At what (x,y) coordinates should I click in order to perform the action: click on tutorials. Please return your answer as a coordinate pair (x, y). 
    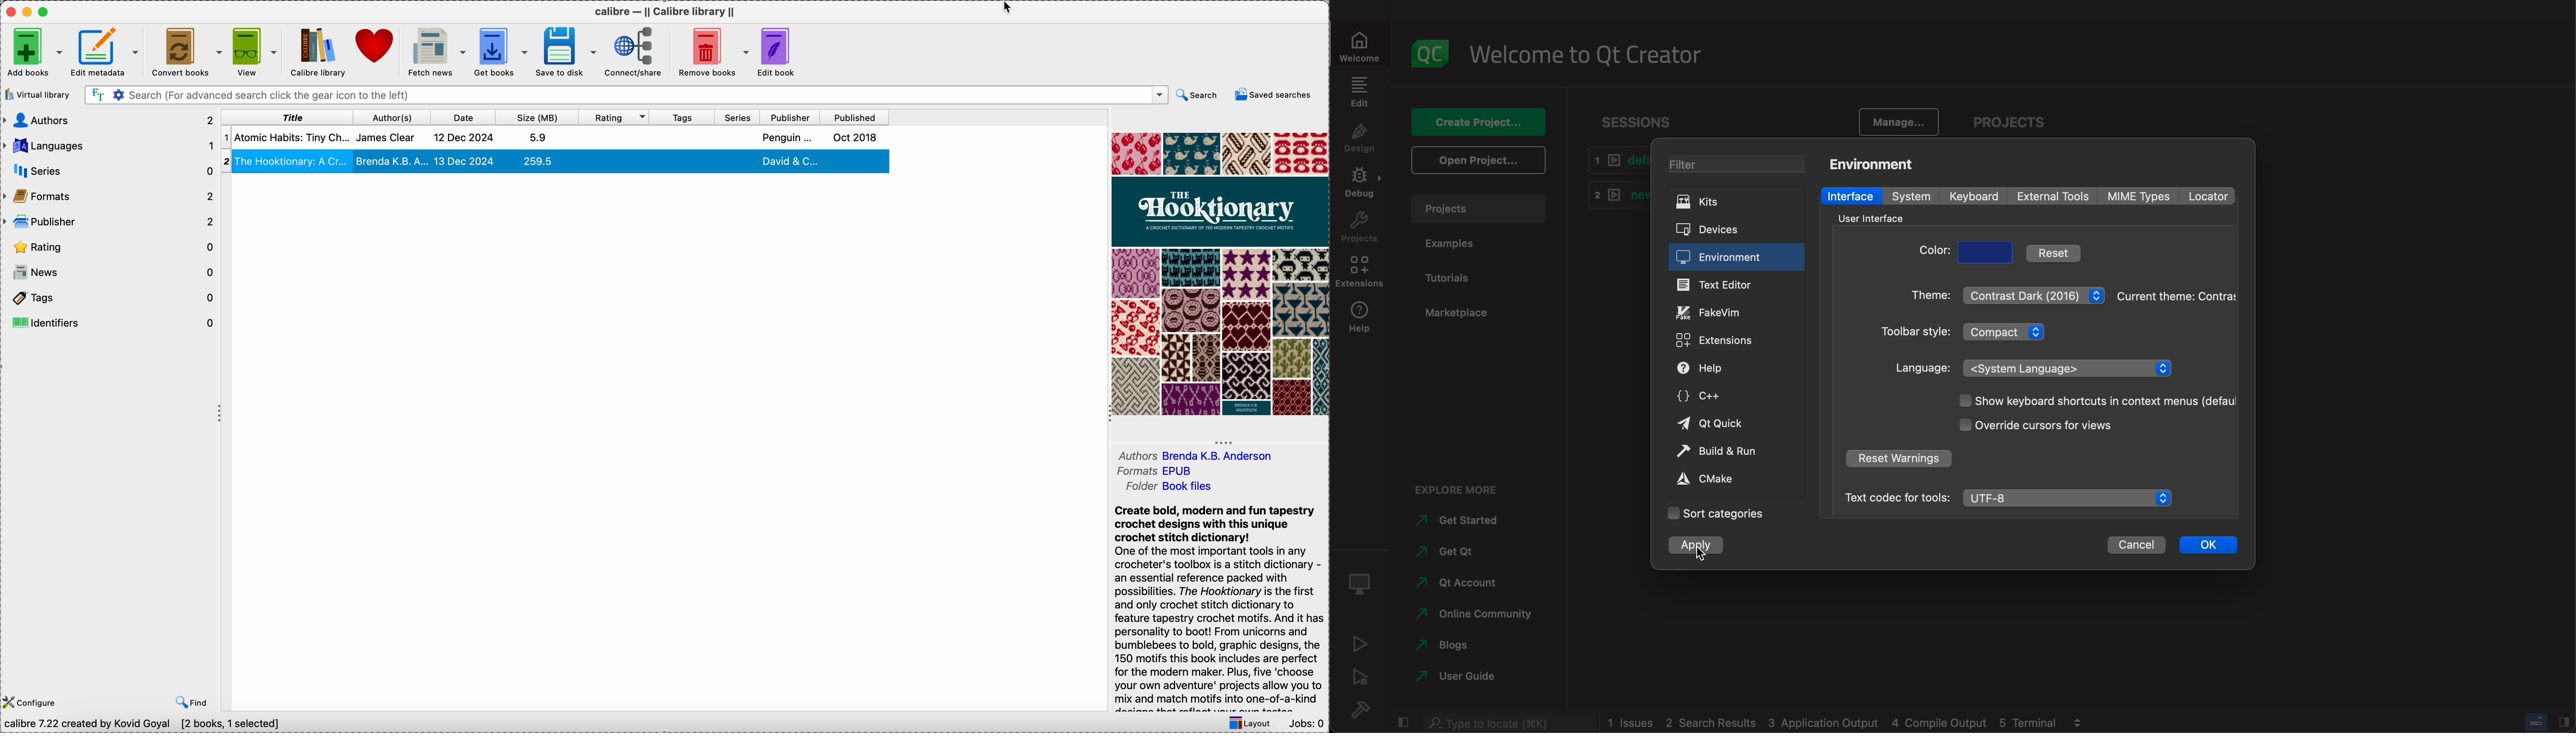
    Looking at the image, I should click on (1461, 276).